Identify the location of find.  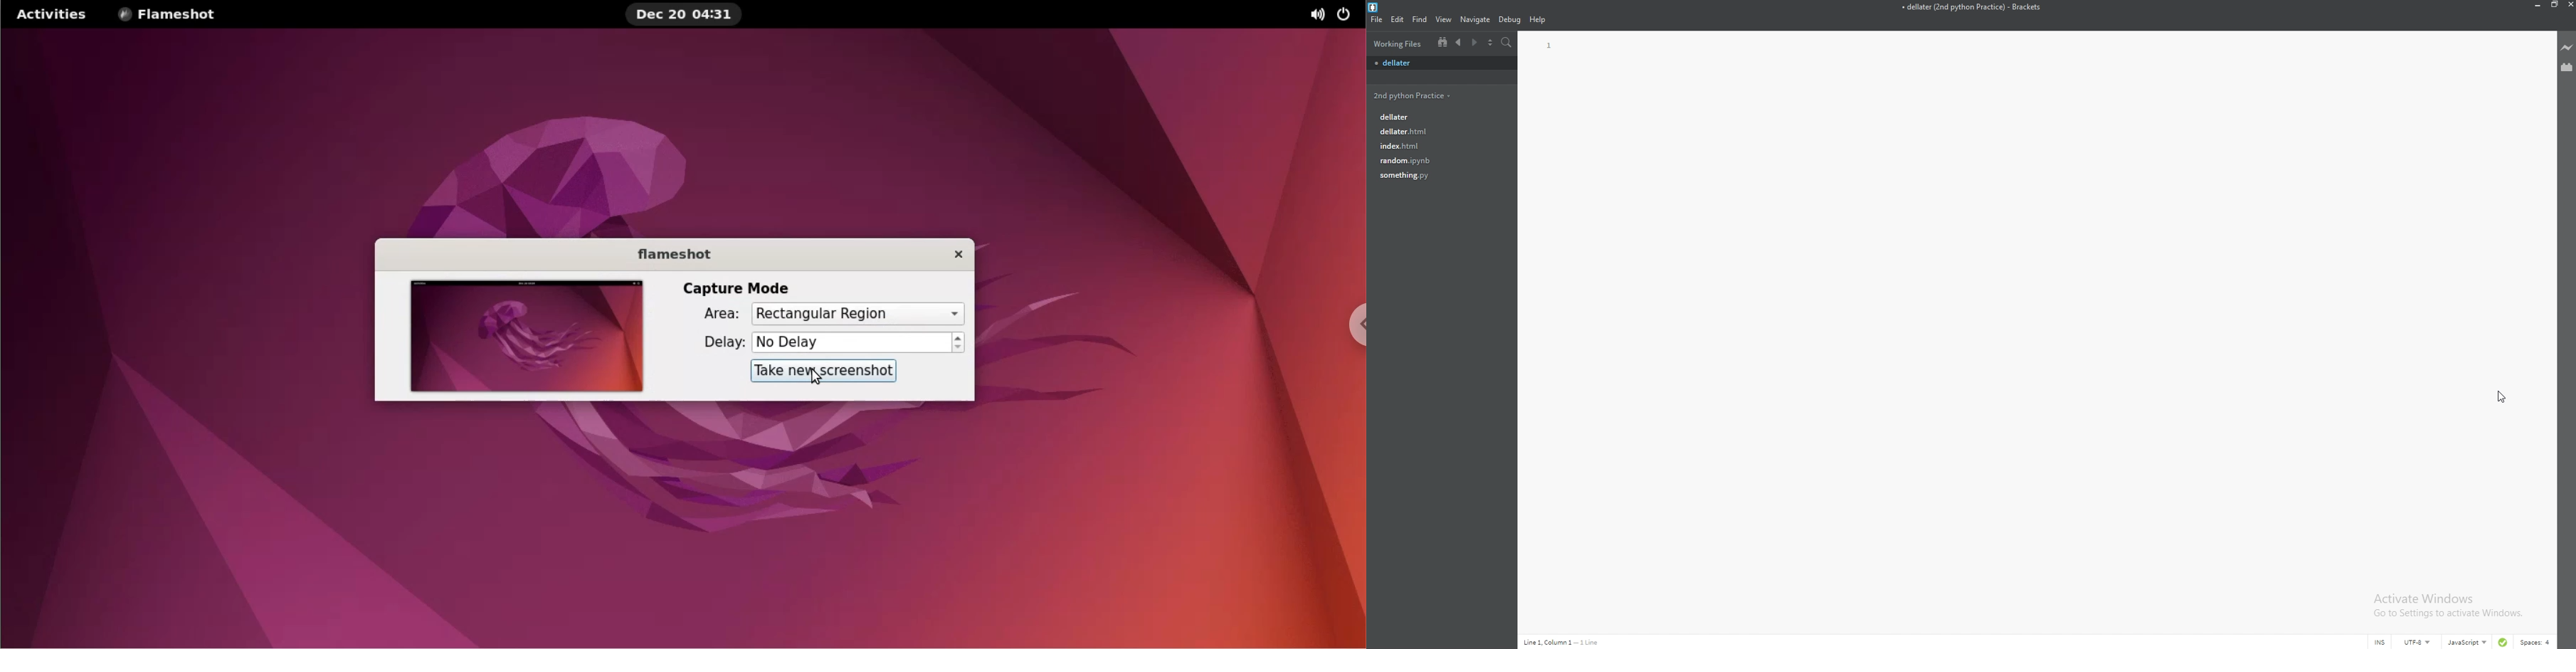
(1419, 20).